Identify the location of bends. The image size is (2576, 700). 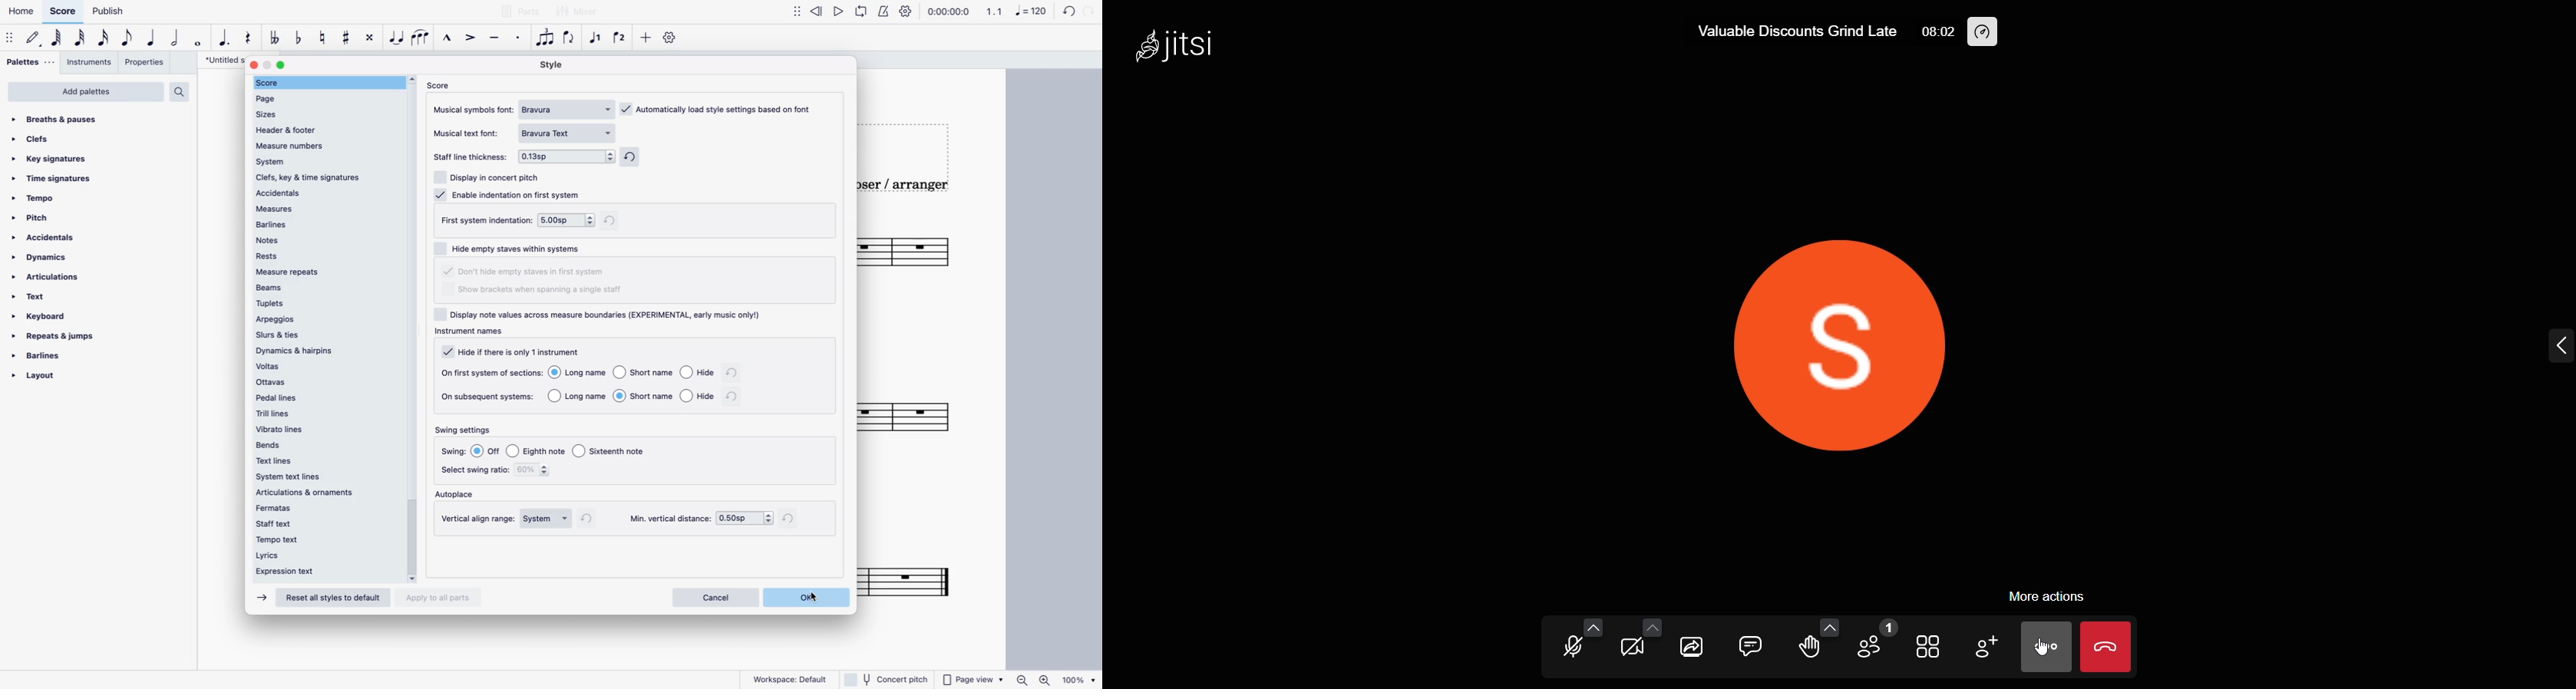
(328, 444).